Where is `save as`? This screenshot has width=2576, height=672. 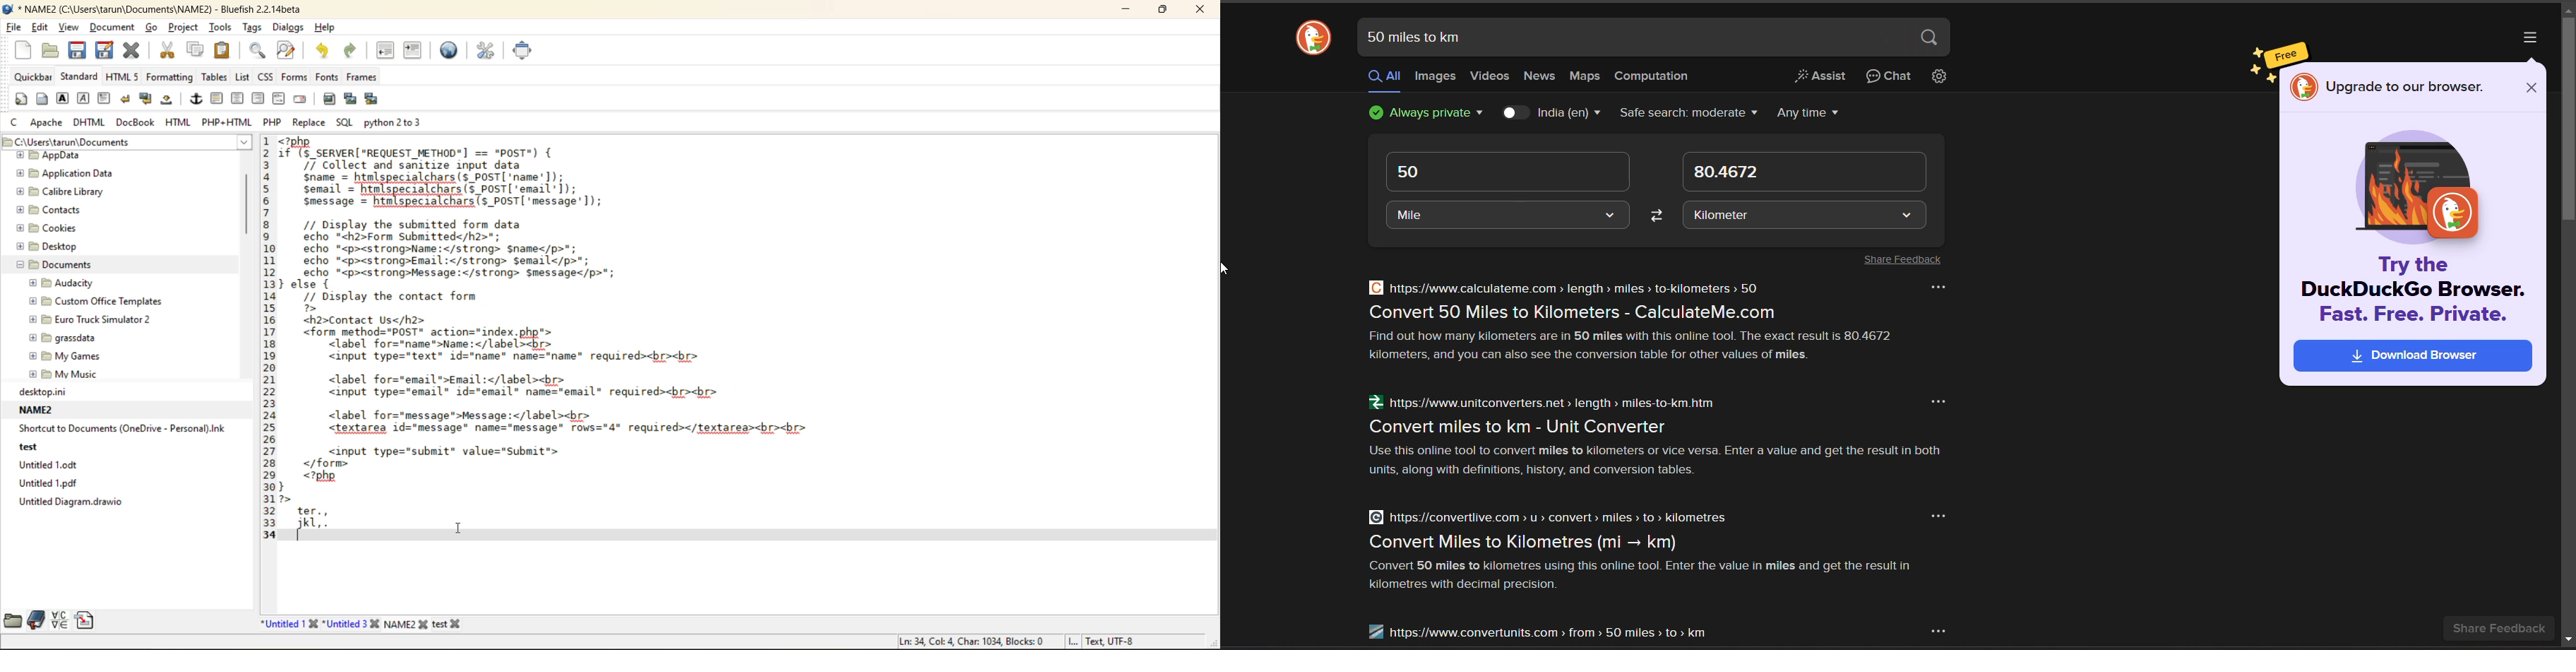
save as is located at coordinates (104, 50).